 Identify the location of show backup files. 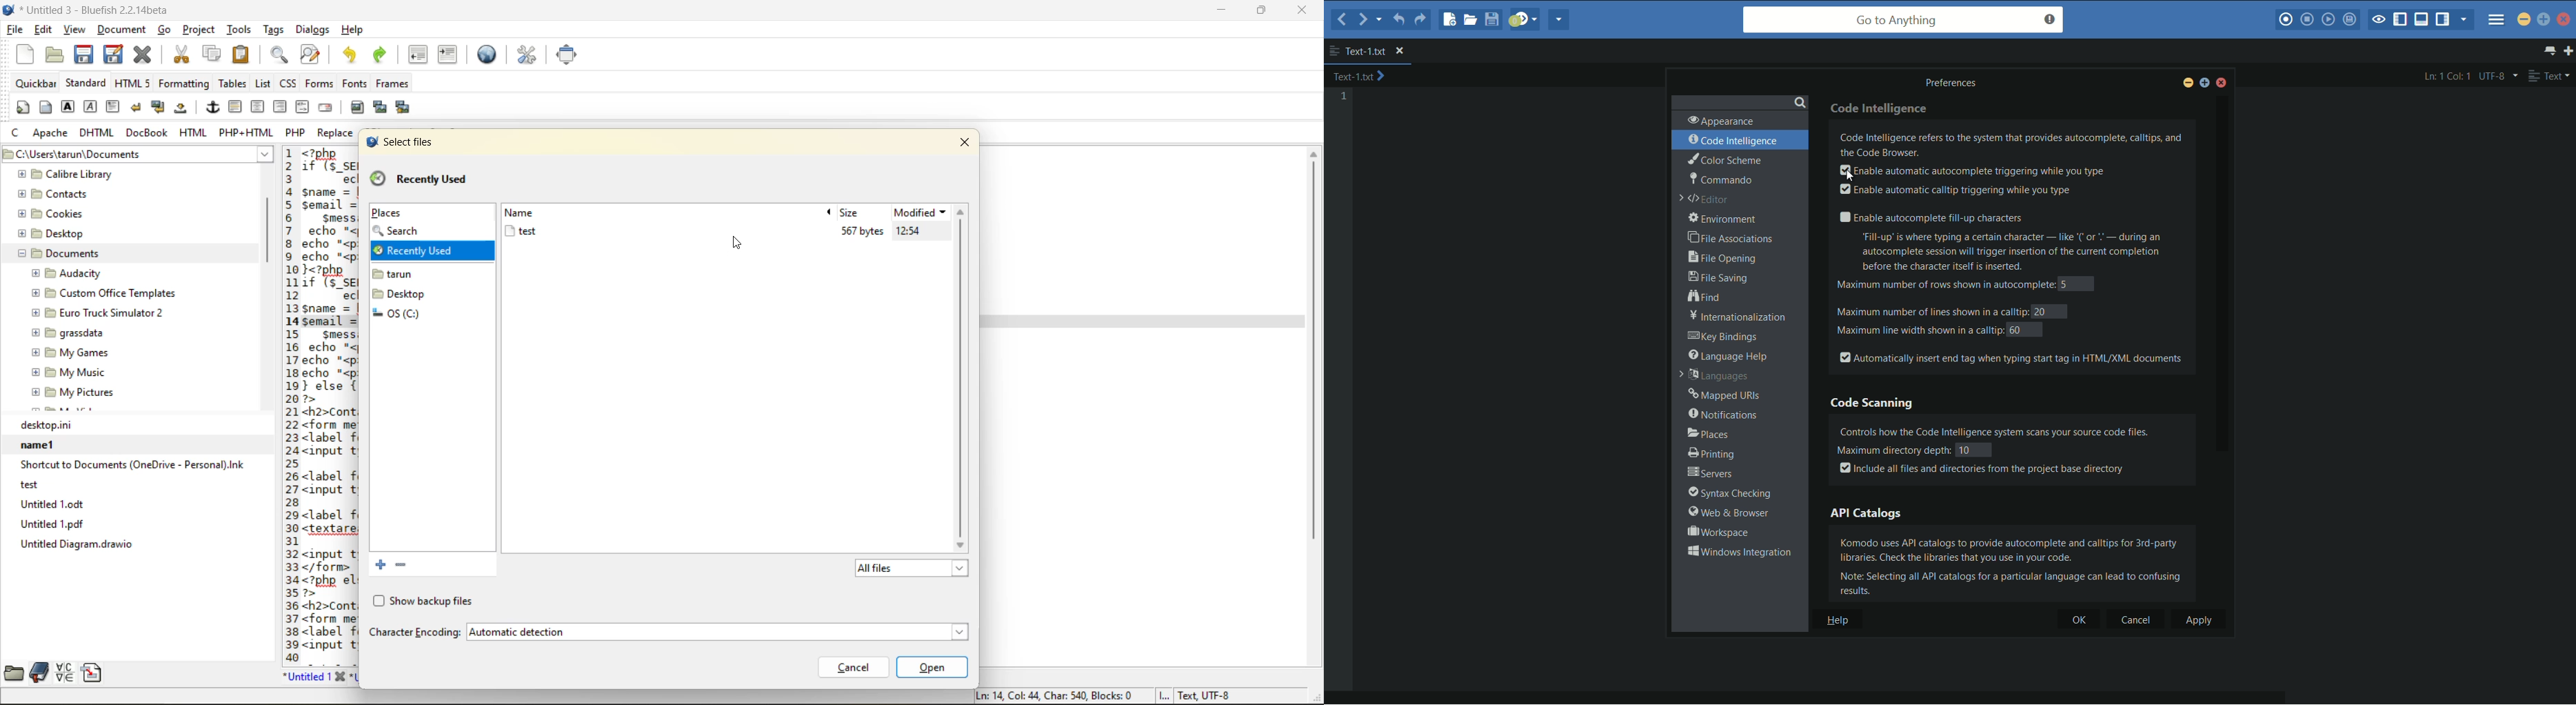
(421, 602).